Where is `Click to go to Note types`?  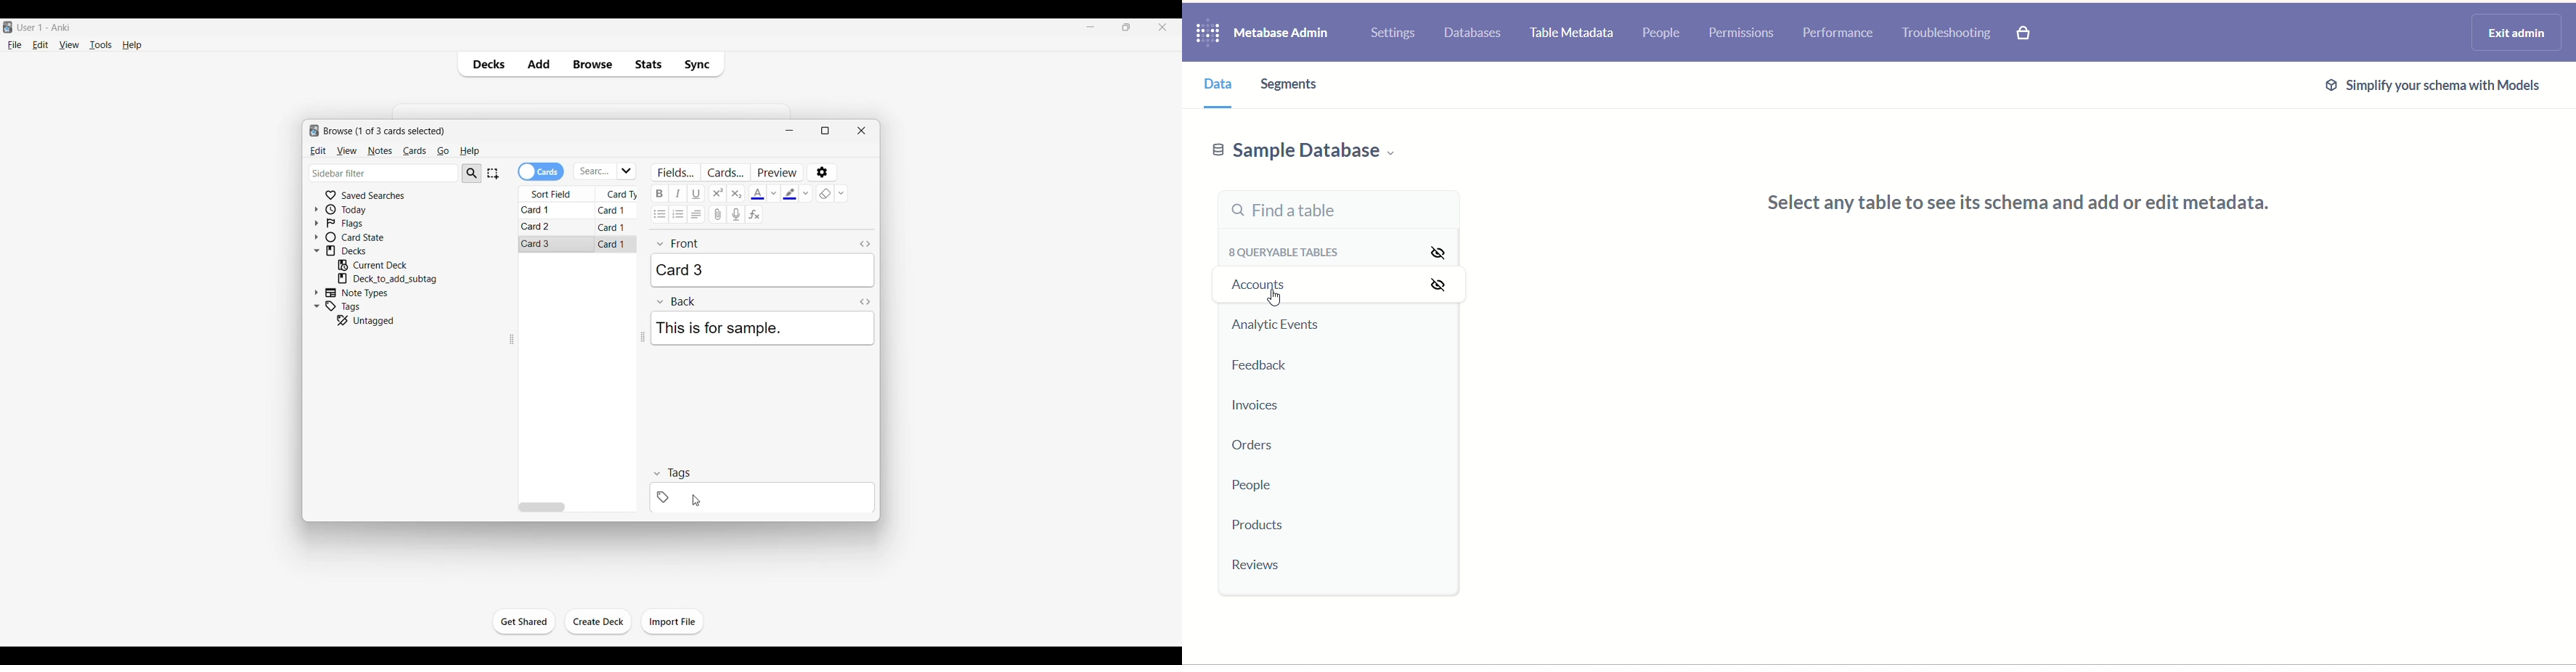
Click to go to Note types is located at coordinates (363, 292).